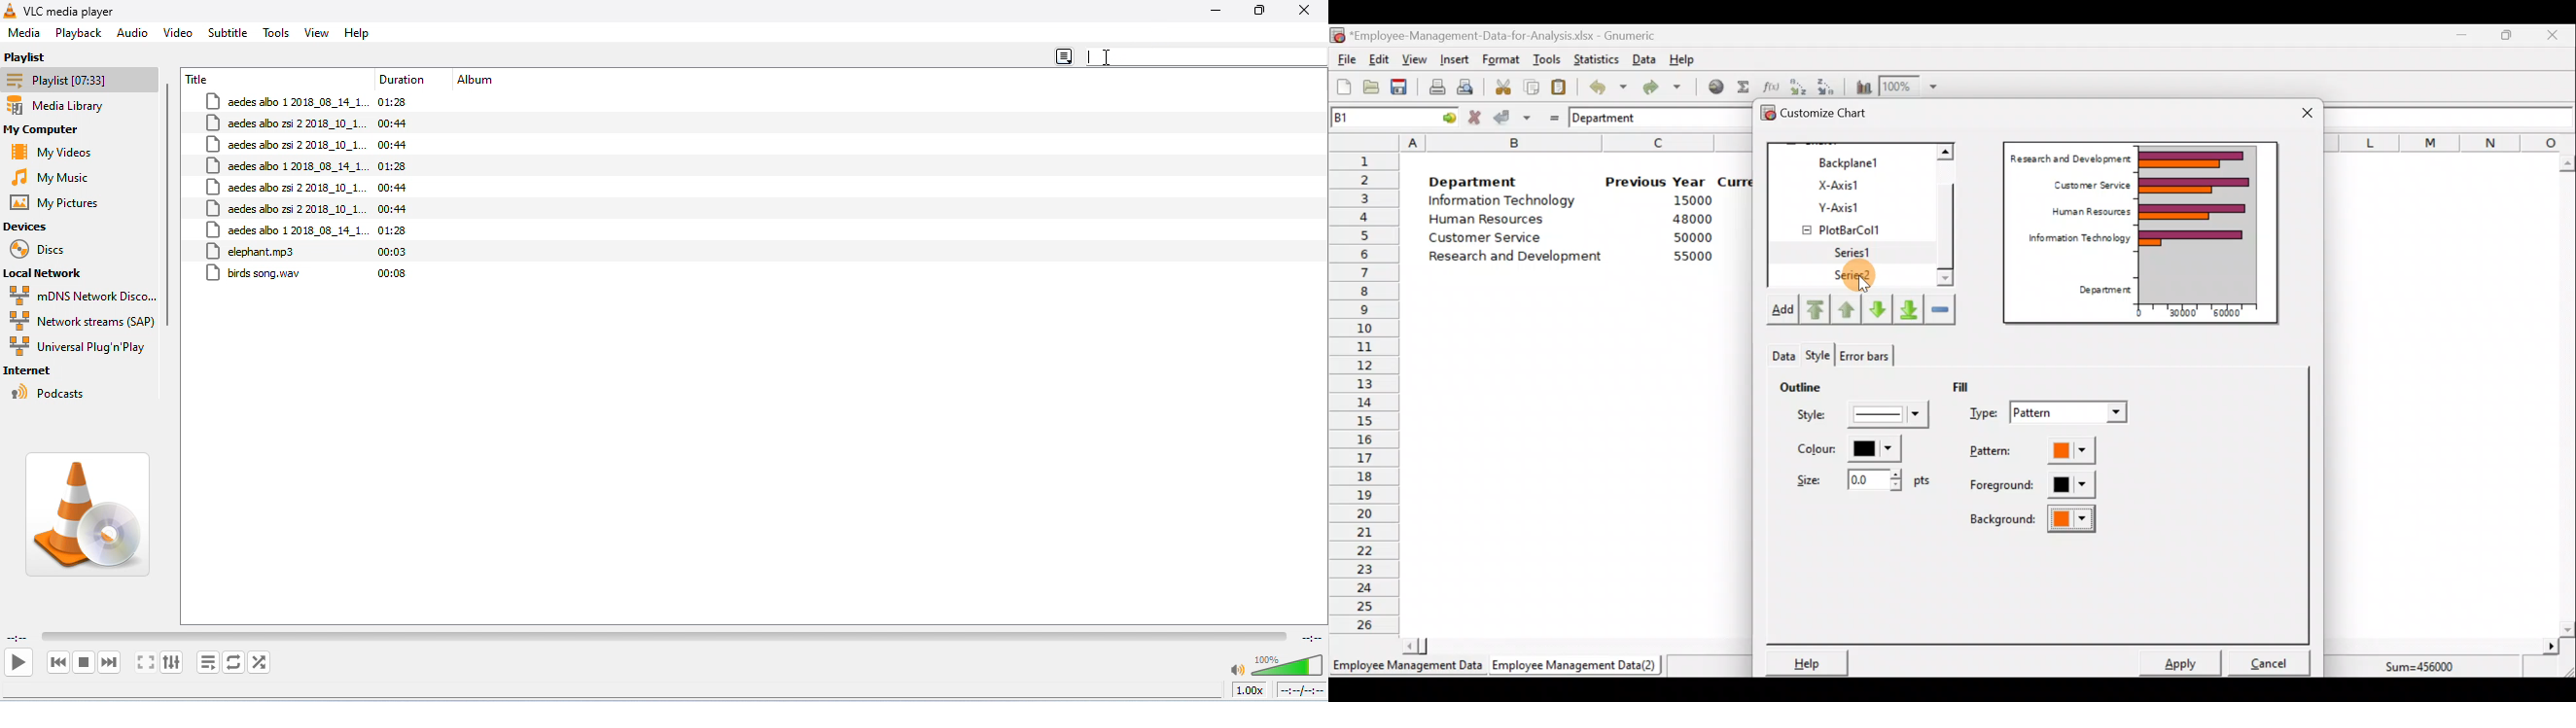 This screenshot has height=728, width=2576. I want to click on Error bars, so click(1864, 353).